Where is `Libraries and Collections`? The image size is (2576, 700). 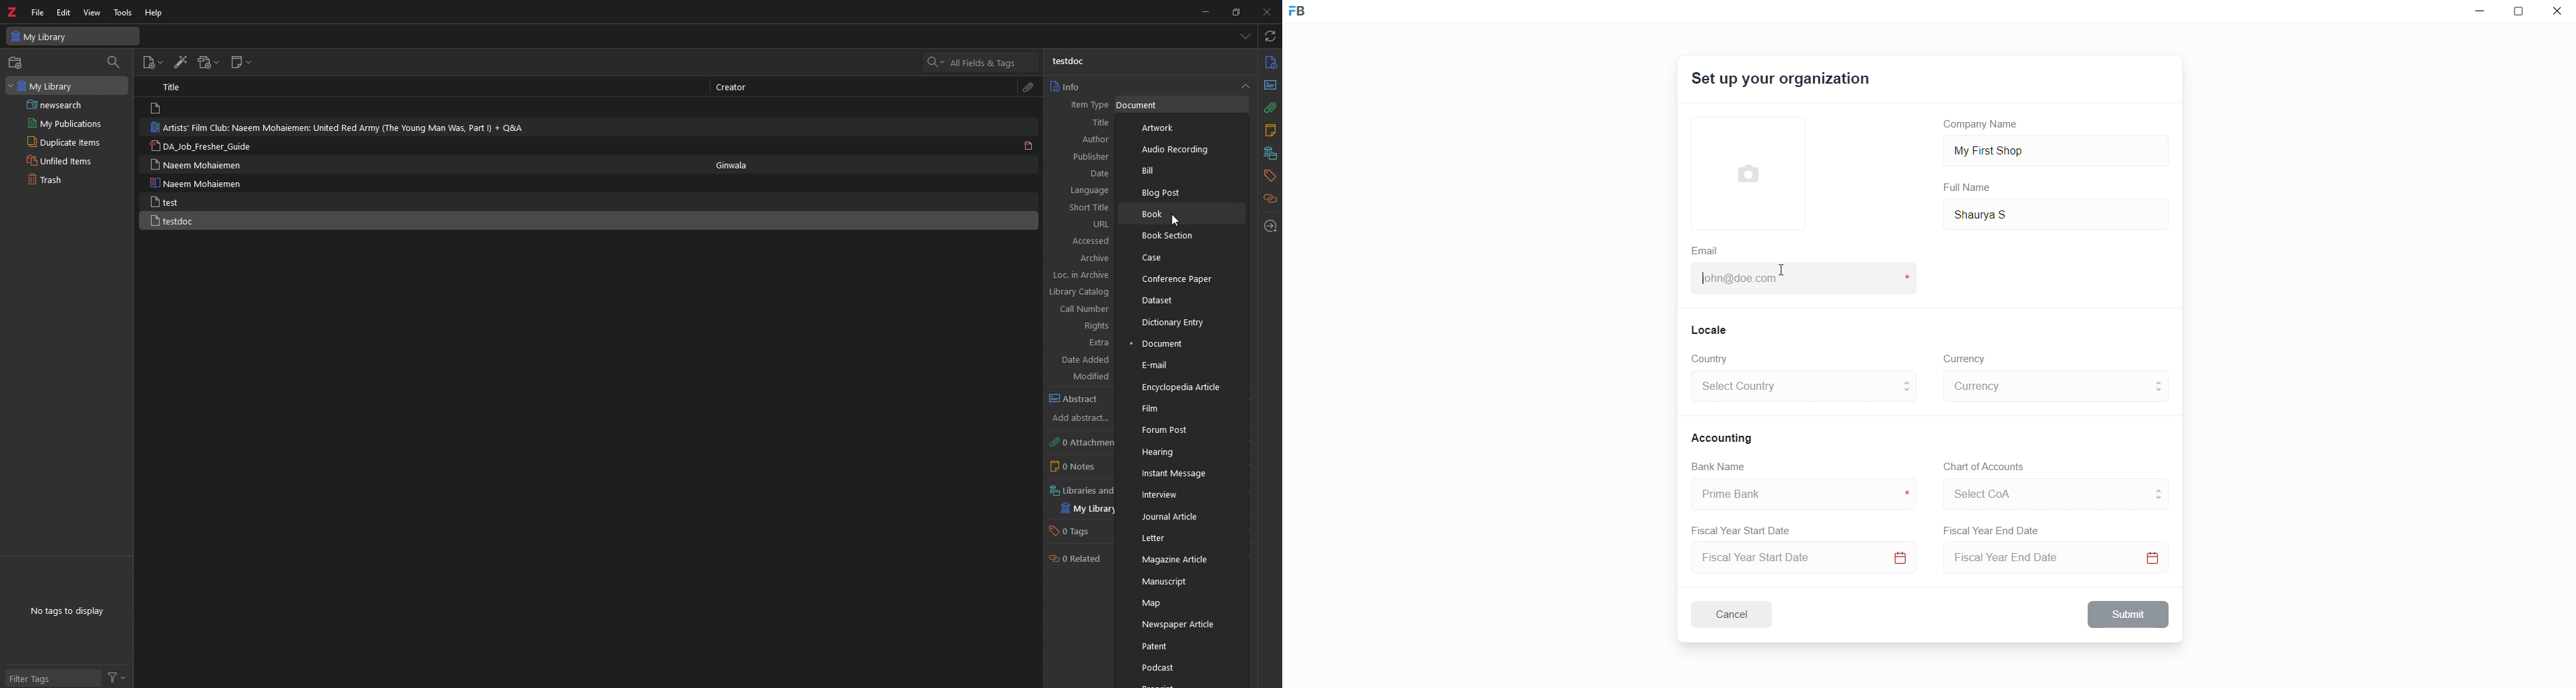
Libraries and Collections is located at coordinates (1081, 491).